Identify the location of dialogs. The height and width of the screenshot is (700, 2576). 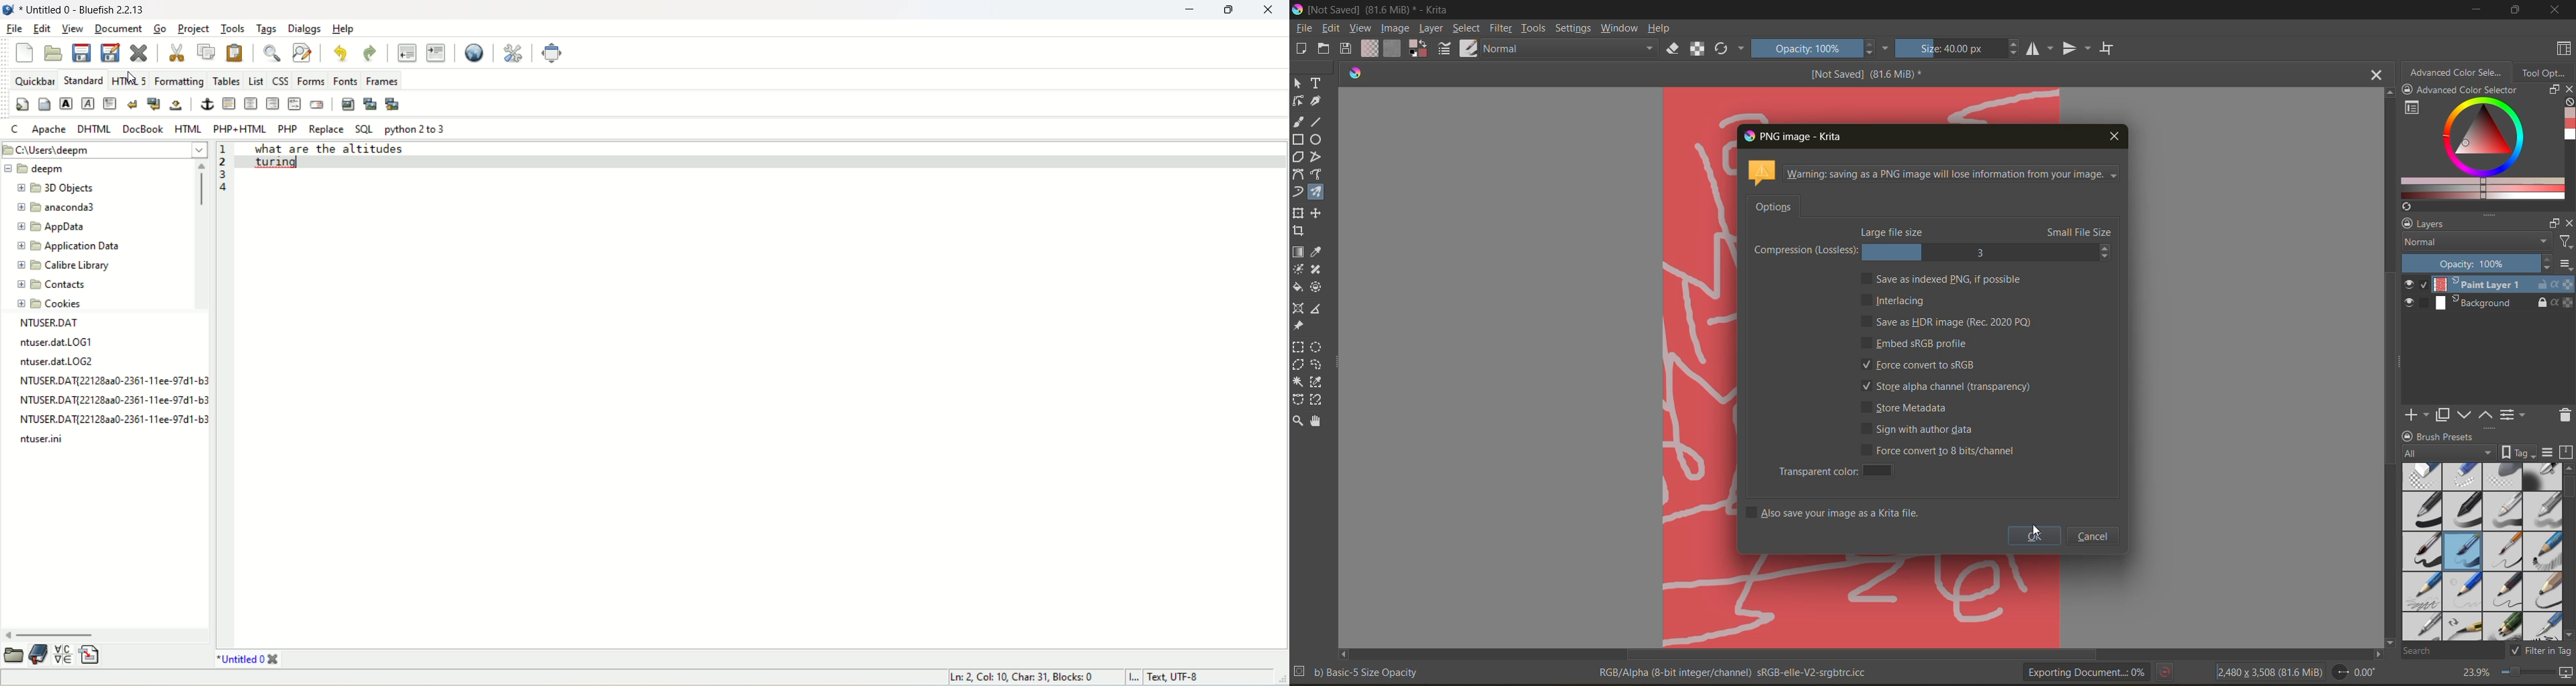
(305, 30).